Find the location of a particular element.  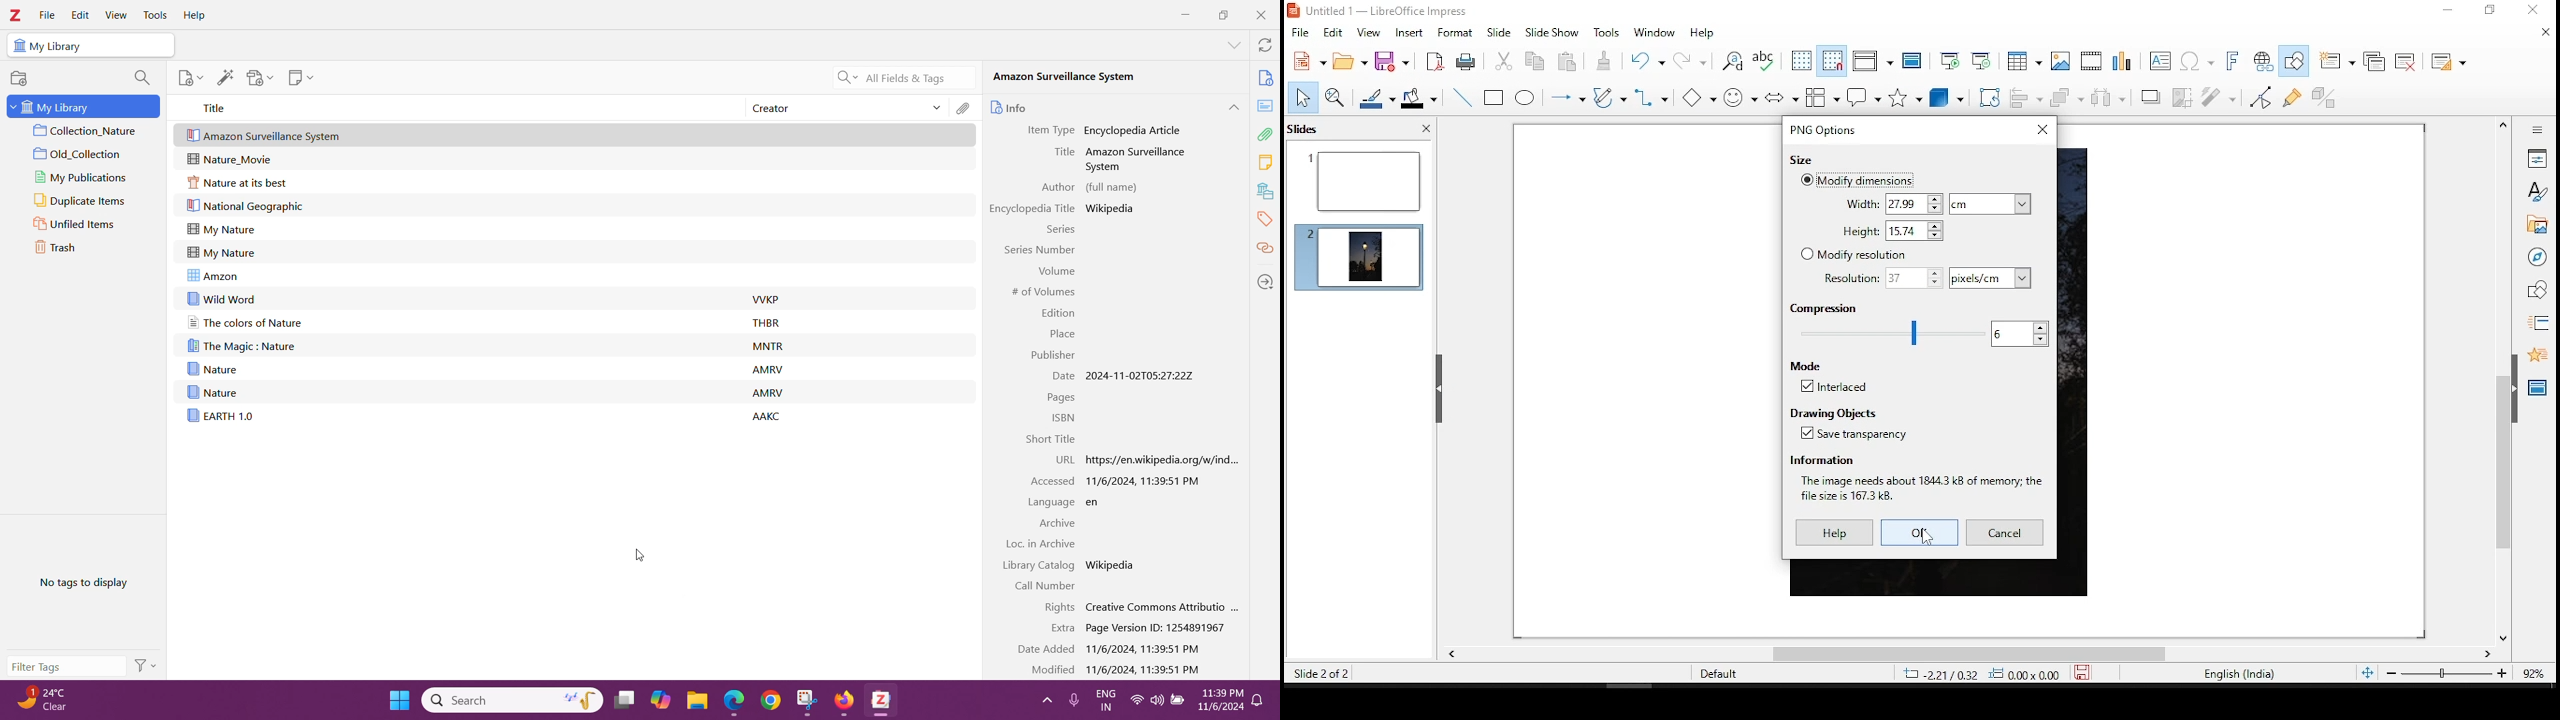

Webpage URL is located at coordinates (1164, 460).